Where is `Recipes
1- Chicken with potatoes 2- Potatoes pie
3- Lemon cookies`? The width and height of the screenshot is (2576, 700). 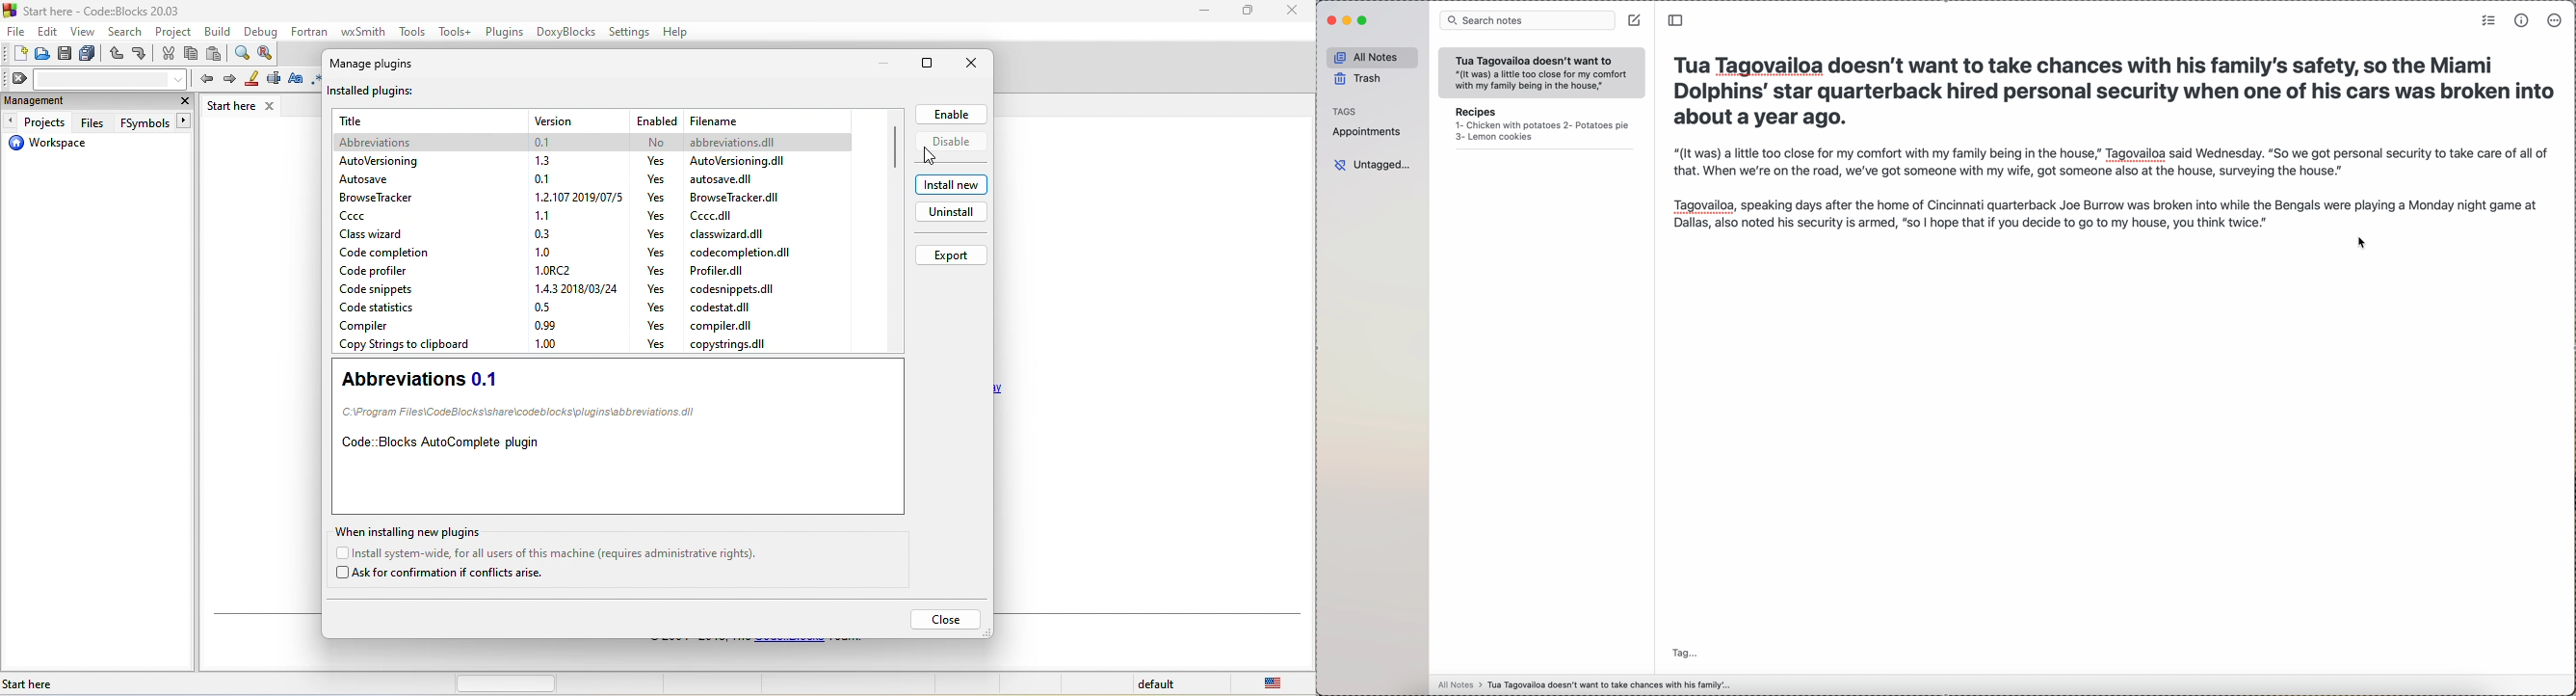
Recipes
1- Chicken with potatoes 2- Potatoes pie
3- Lemon cookies is located at coordinates (1540, 128).